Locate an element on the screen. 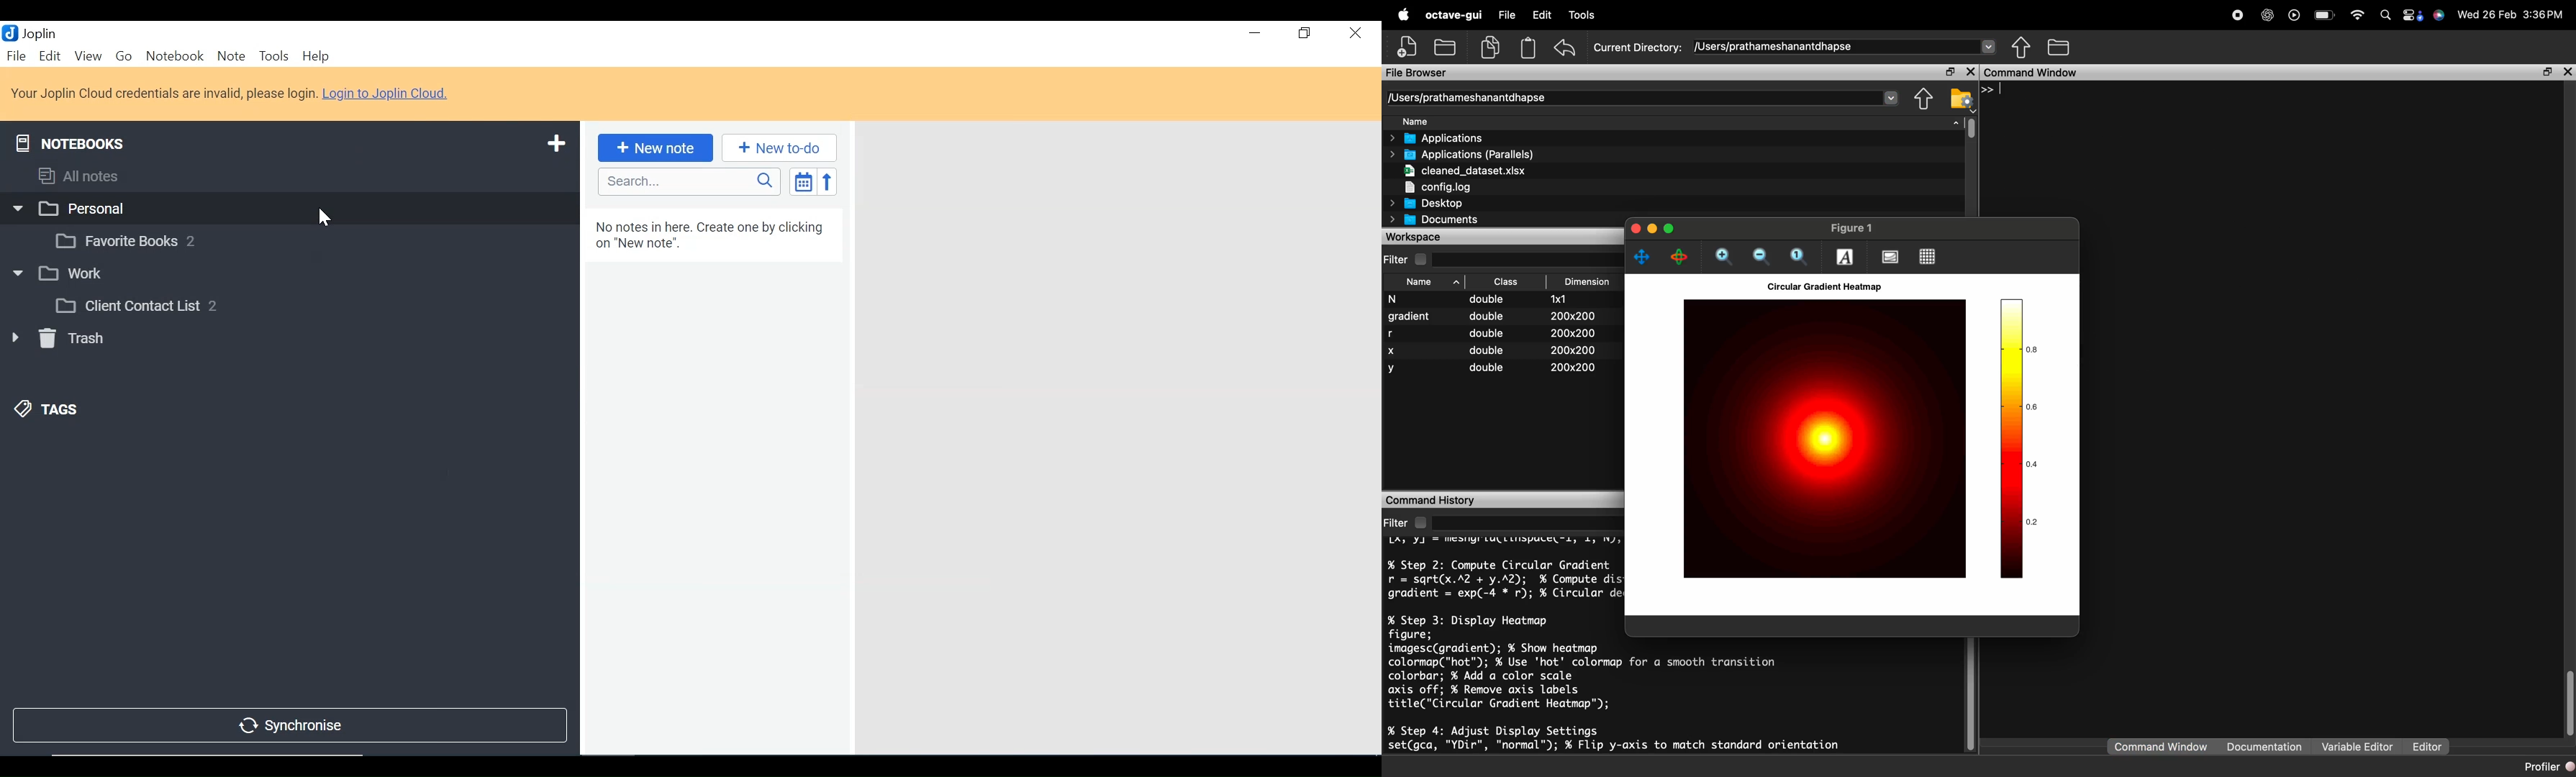 The width and height of the screenshot is (2576, 784). Cursor is located at coordinates (325, 217).